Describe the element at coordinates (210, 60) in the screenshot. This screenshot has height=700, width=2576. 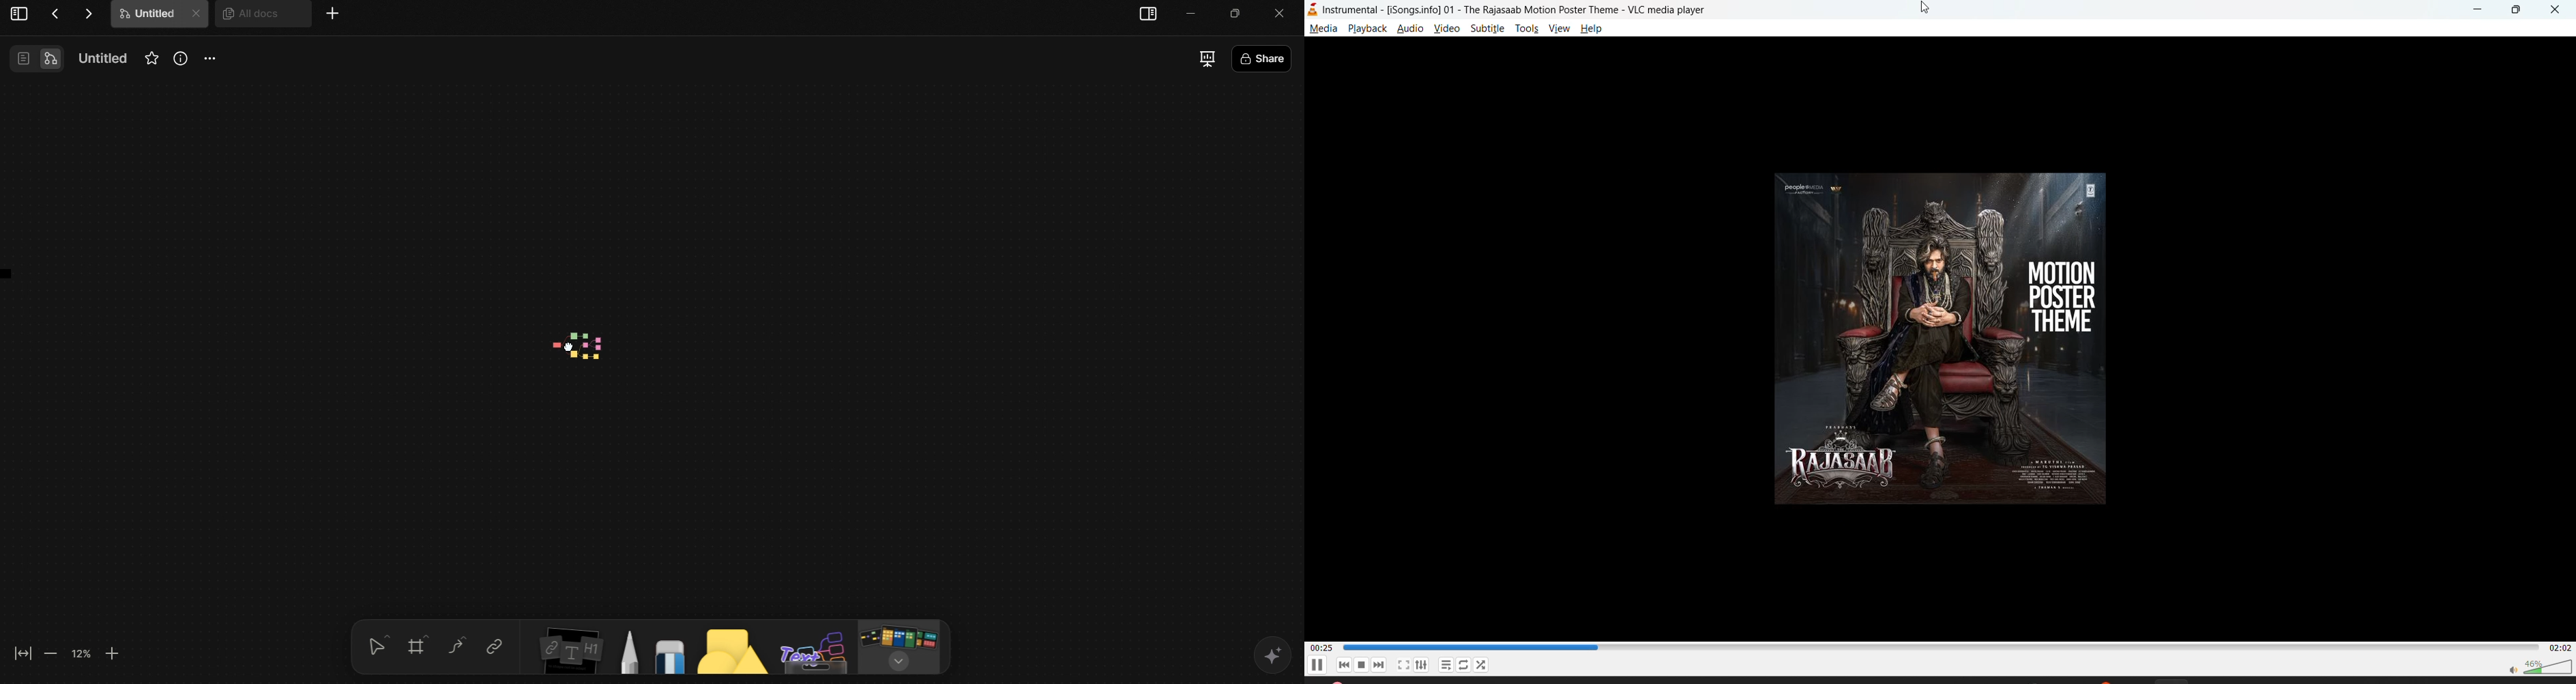
I see `More` at that location.